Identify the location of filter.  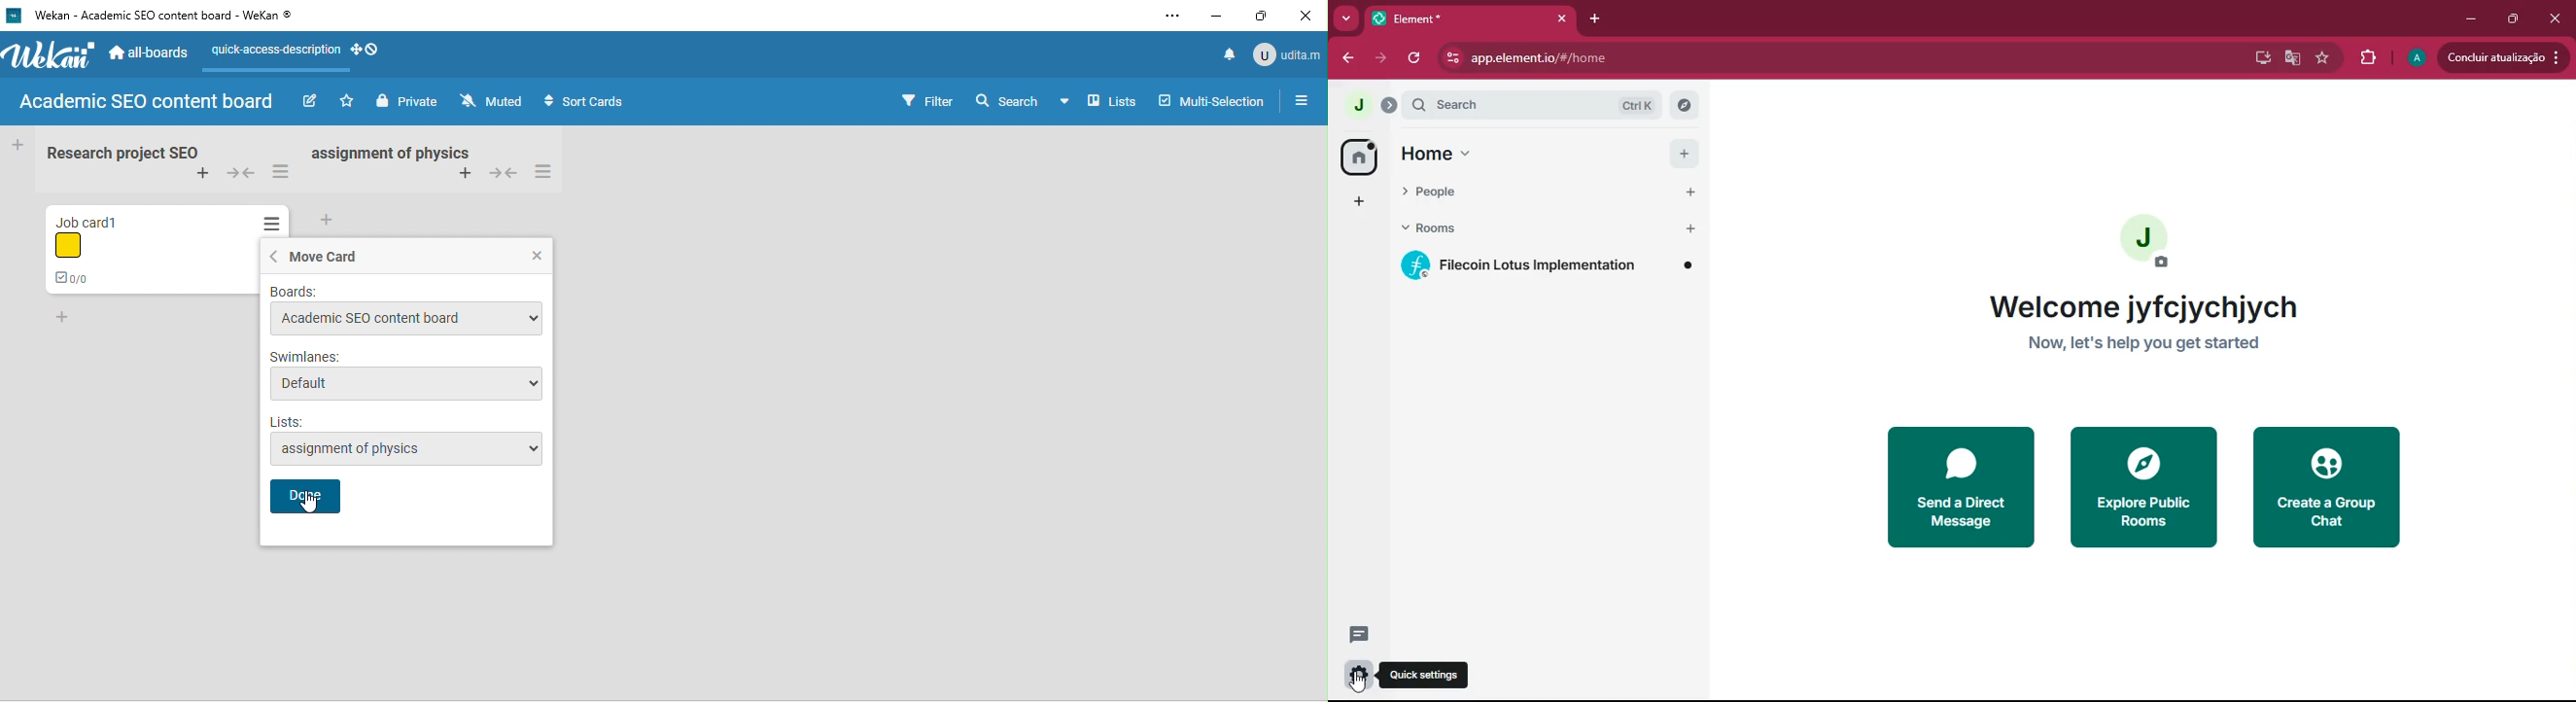
(928, 99).